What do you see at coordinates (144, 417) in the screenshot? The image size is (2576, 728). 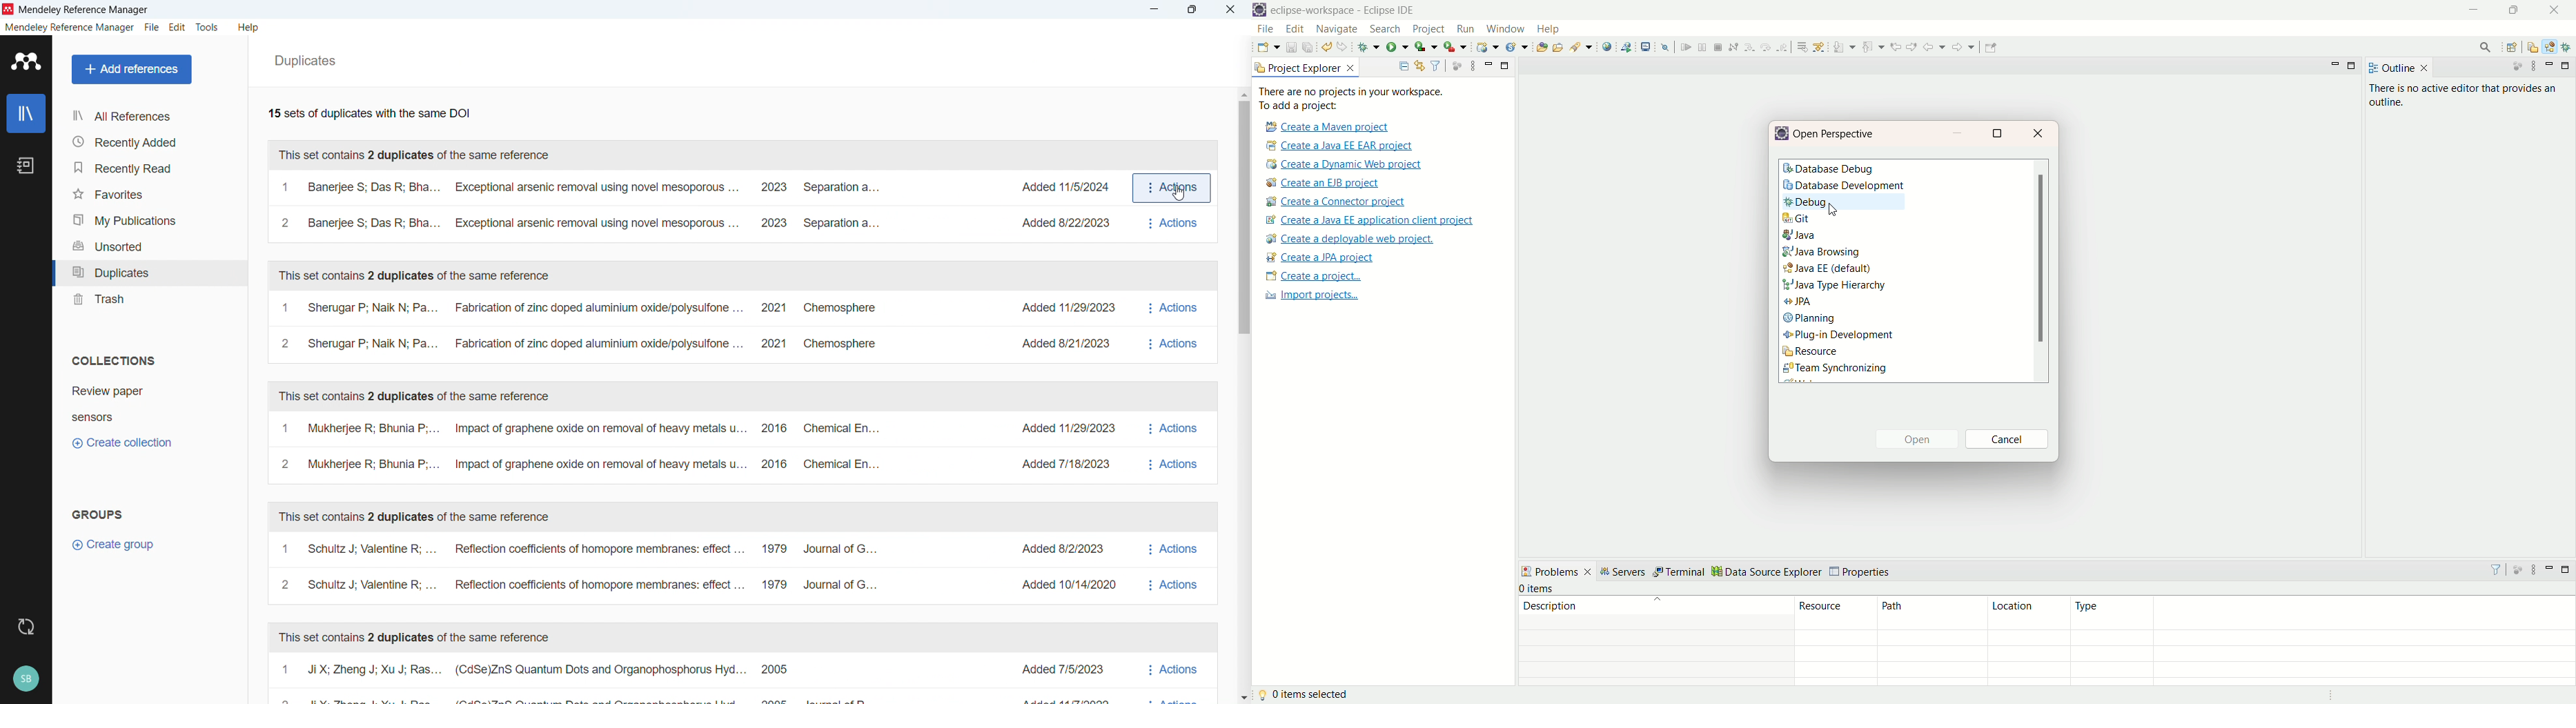 I see `Collection 2 ` at bounding box center [144, 417].